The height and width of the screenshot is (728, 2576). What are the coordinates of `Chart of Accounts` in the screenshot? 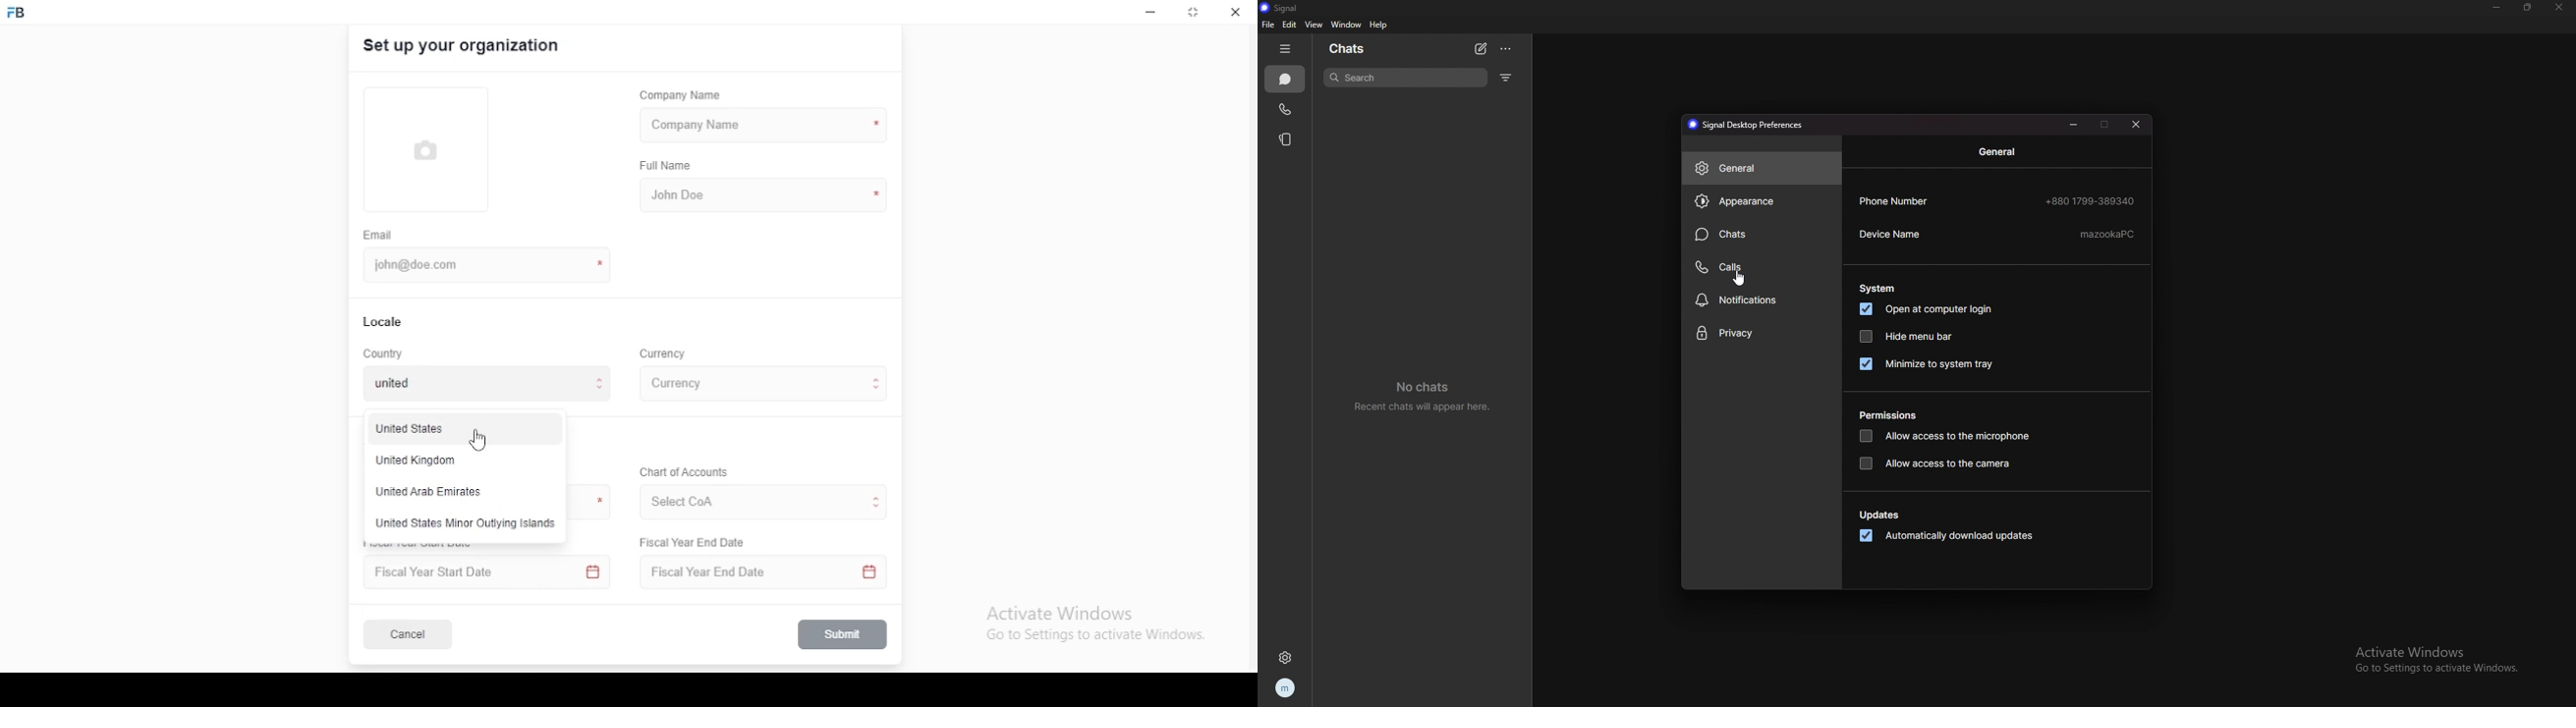 It's located at (681, 471).